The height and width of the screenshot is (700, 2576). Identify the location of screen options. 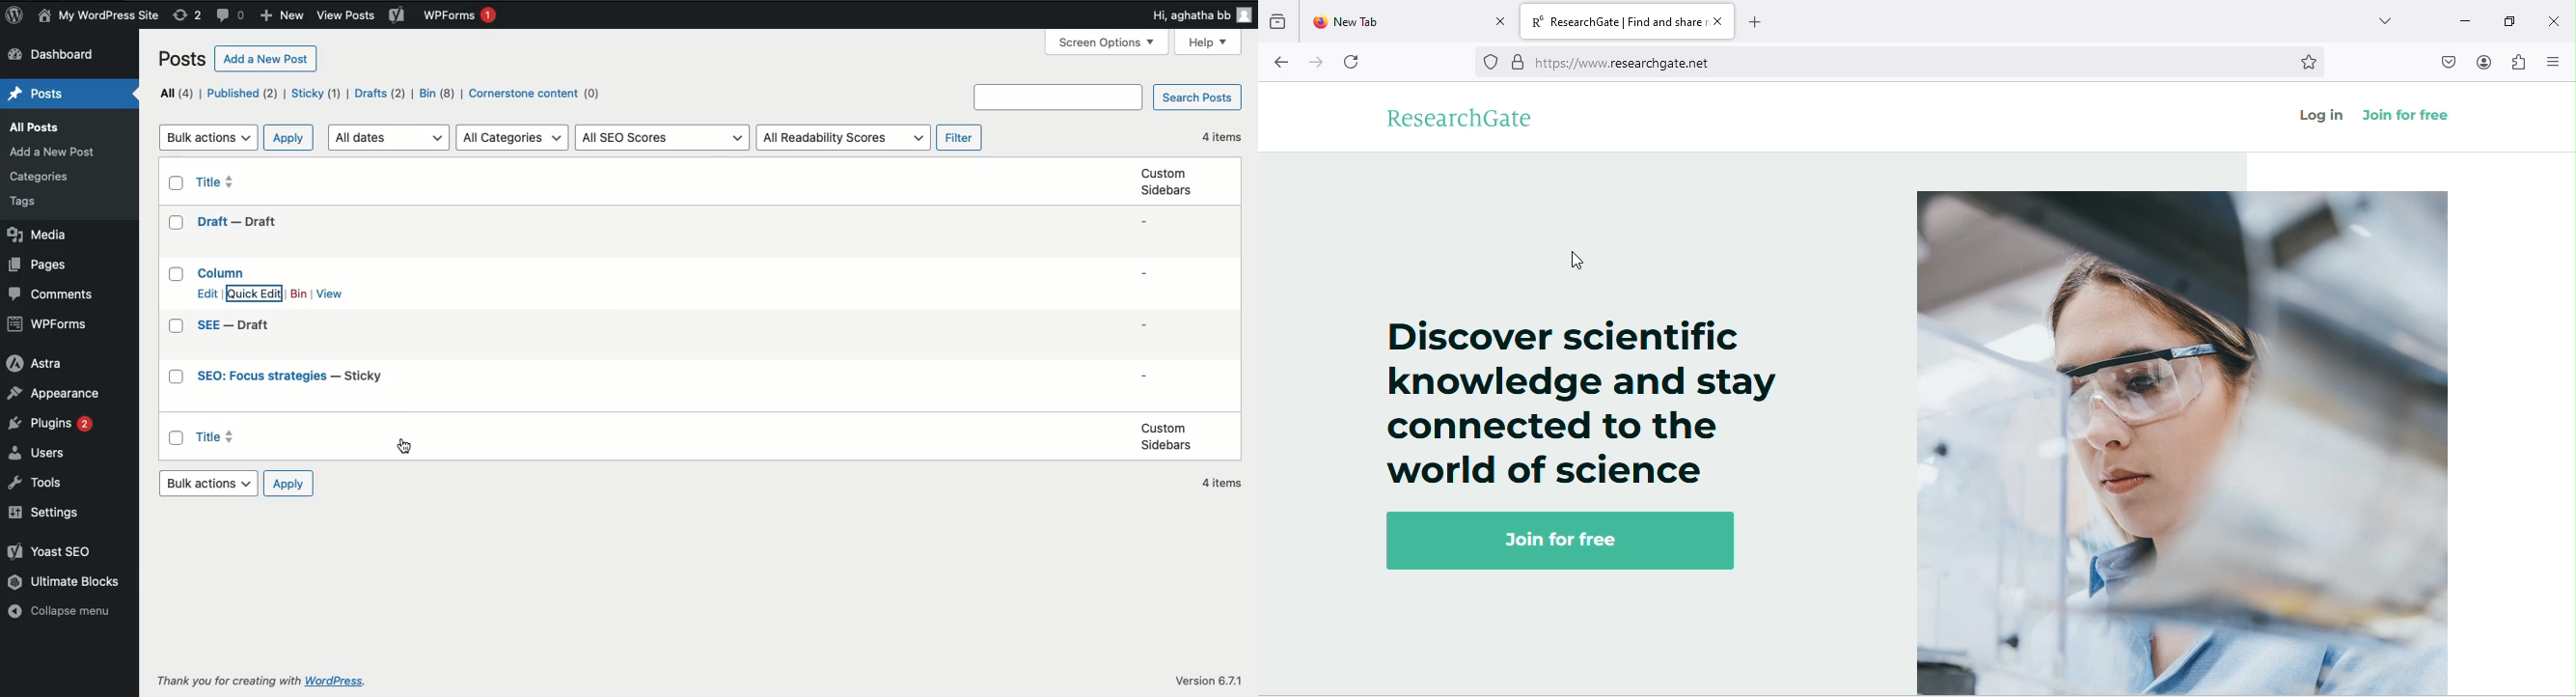
(1108, 42).